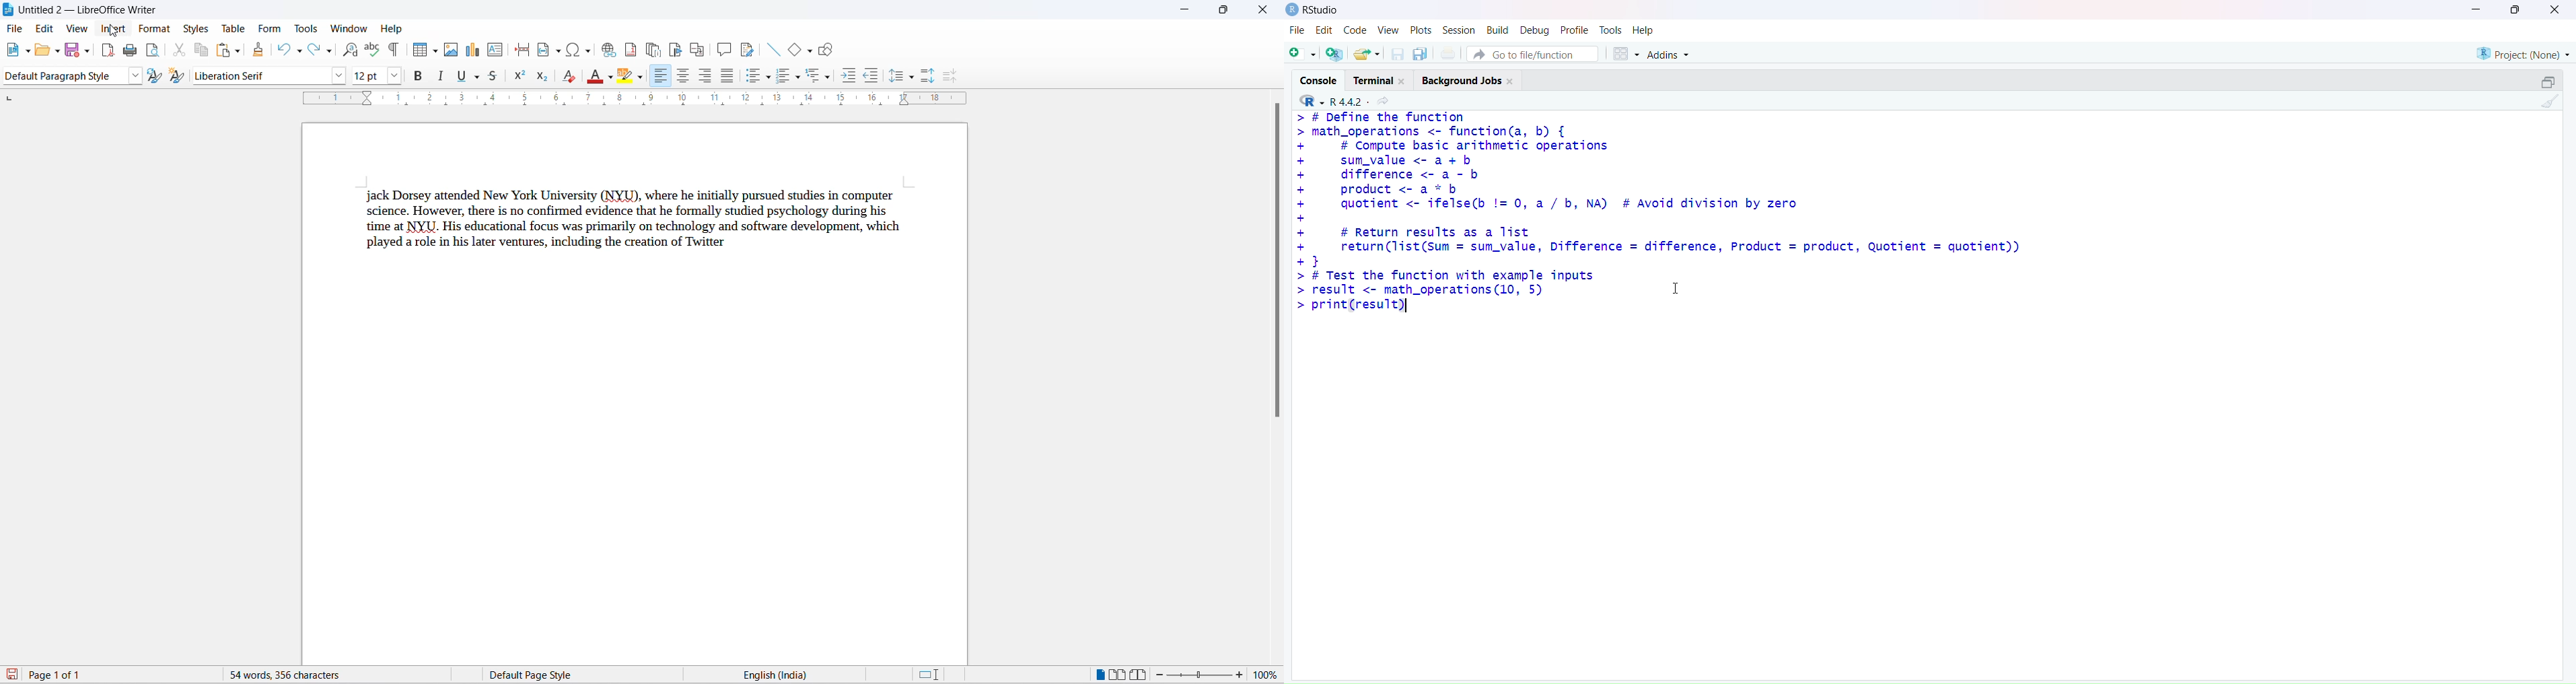  I want to click on open, so click(46, 51).